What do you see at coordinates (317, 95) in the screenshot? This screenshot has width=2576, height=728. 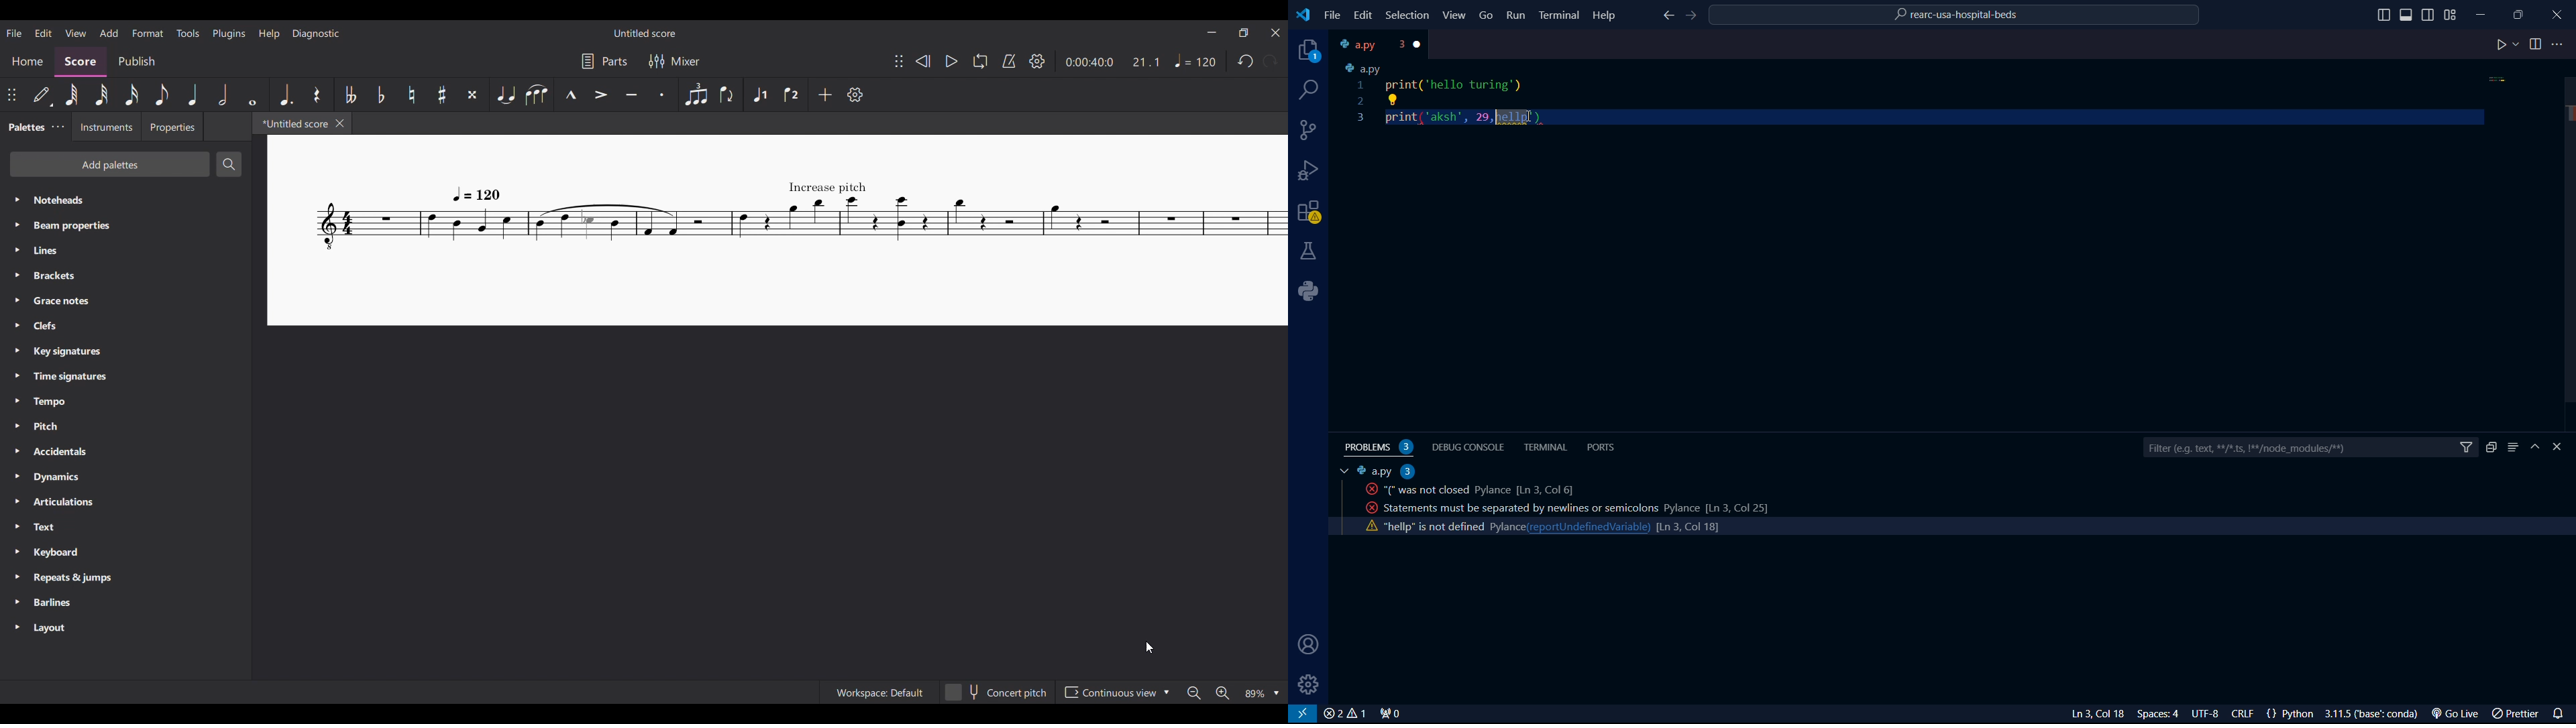 I see `Rest` at bounding box center [317, 95].